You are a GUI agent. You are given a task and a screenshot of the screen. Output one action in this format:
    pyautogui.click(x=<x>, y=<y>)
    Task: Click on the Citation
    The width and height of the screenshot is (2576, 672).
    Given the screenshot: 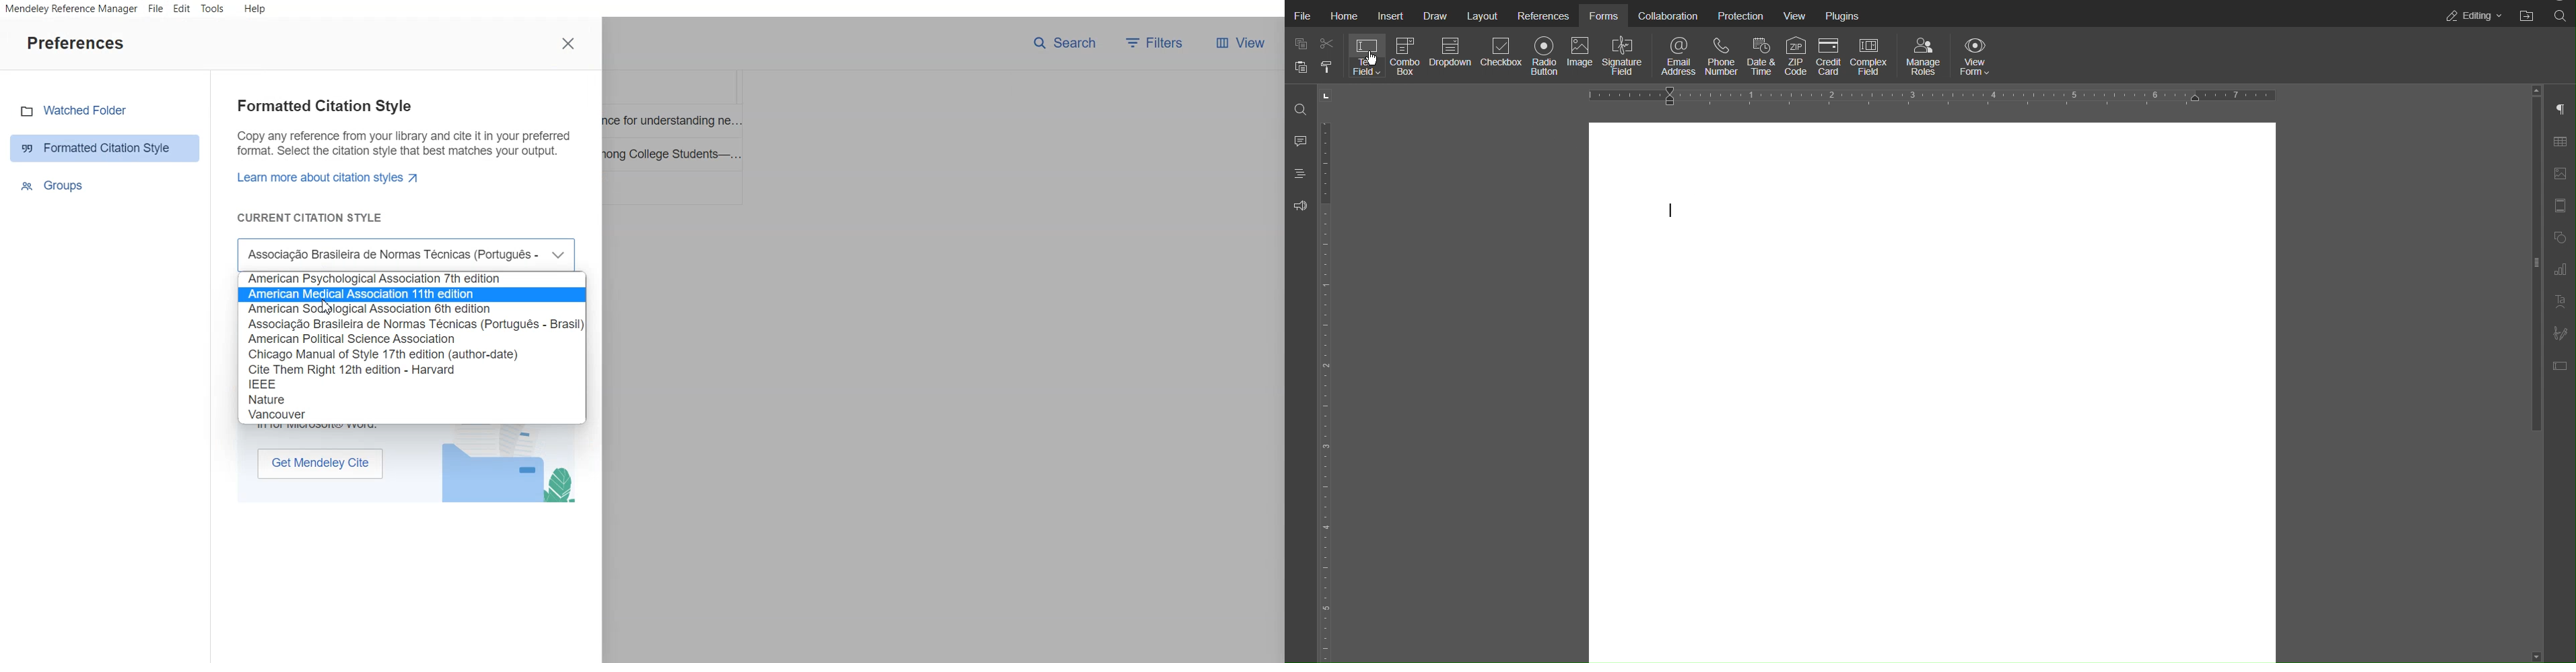 What is the action you would take?
    pyautogui.click(x=413, y=309)
    